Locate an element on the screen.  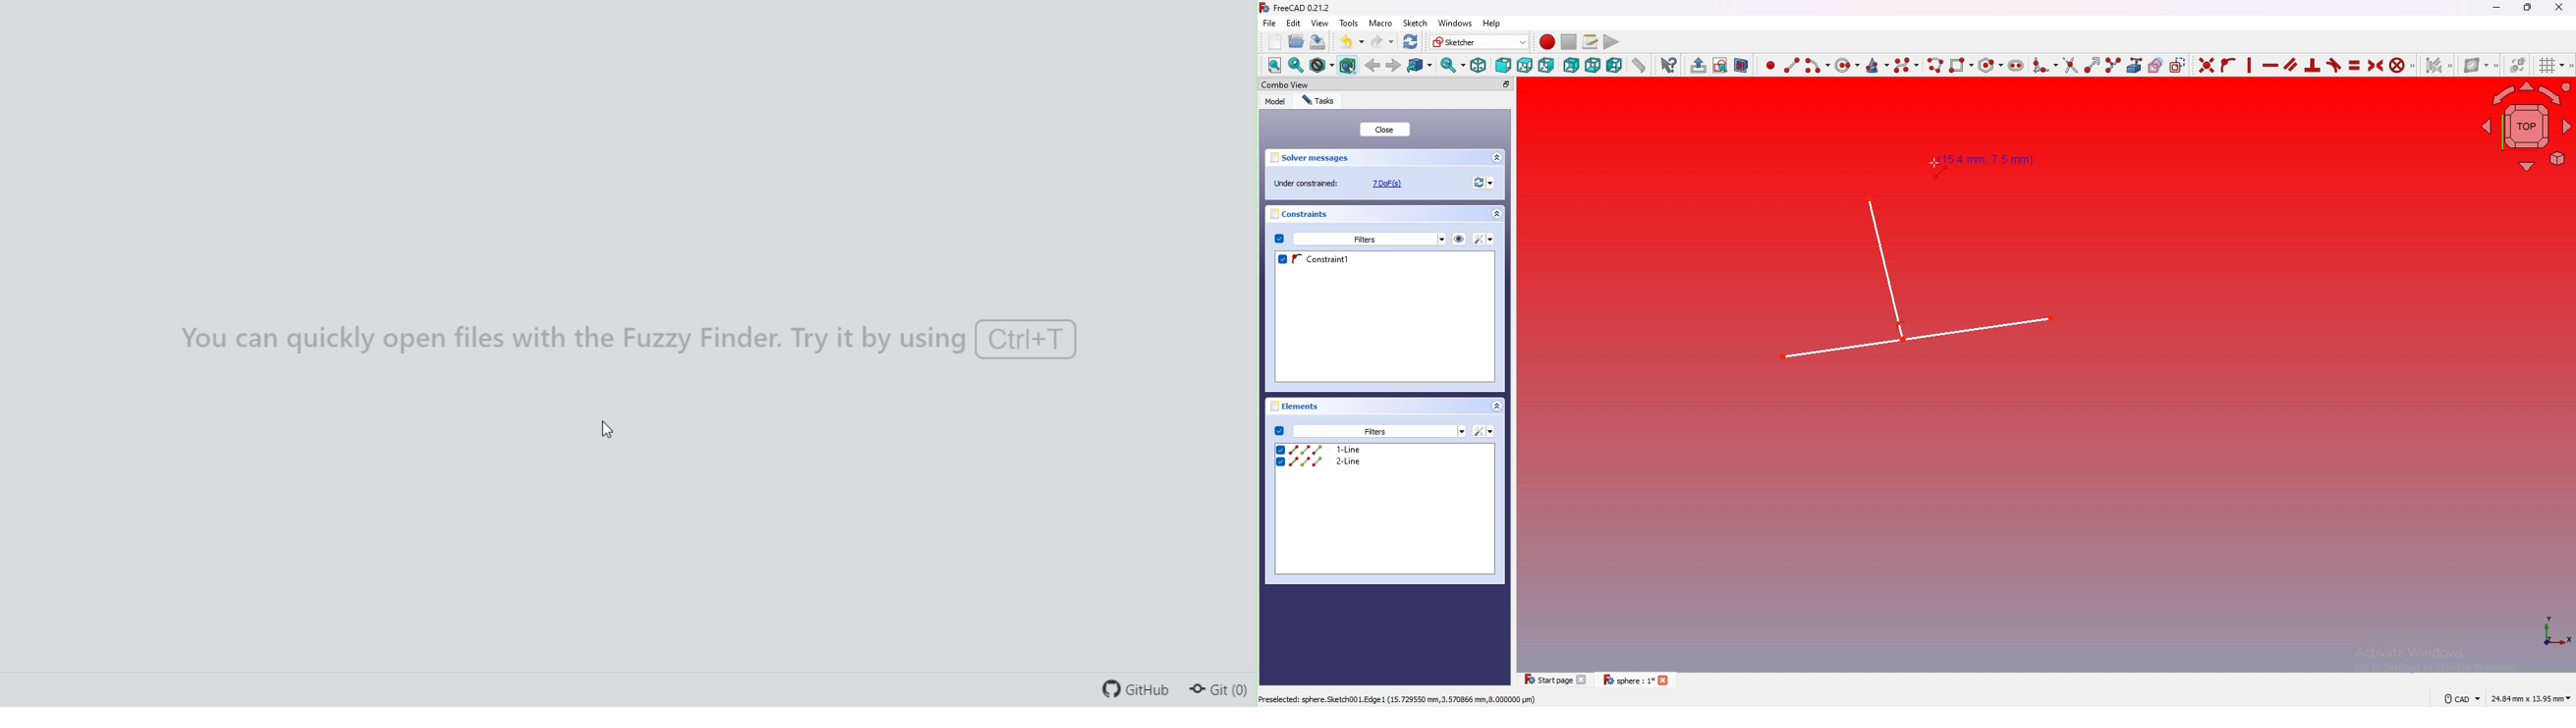
Help is located at coordinates (1492, 23).